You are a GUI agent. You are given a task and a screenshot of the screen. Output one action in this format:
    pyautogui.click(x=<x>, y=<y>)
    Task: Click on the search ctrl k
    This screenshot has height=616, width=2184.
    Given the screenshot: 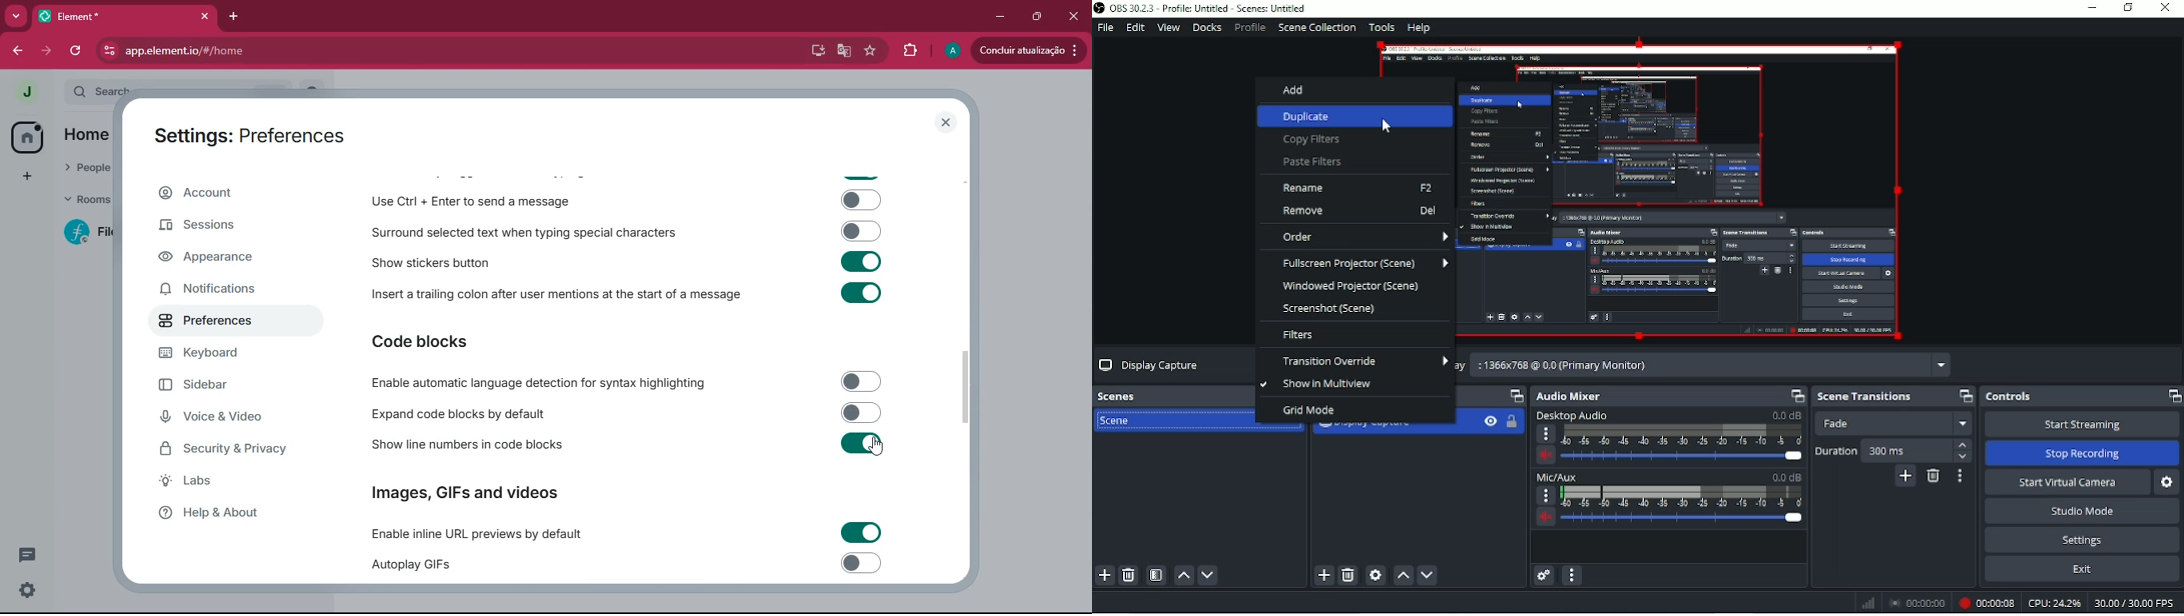 What is the action you would take?
    pyautogui.click(x=187, y=92)
    